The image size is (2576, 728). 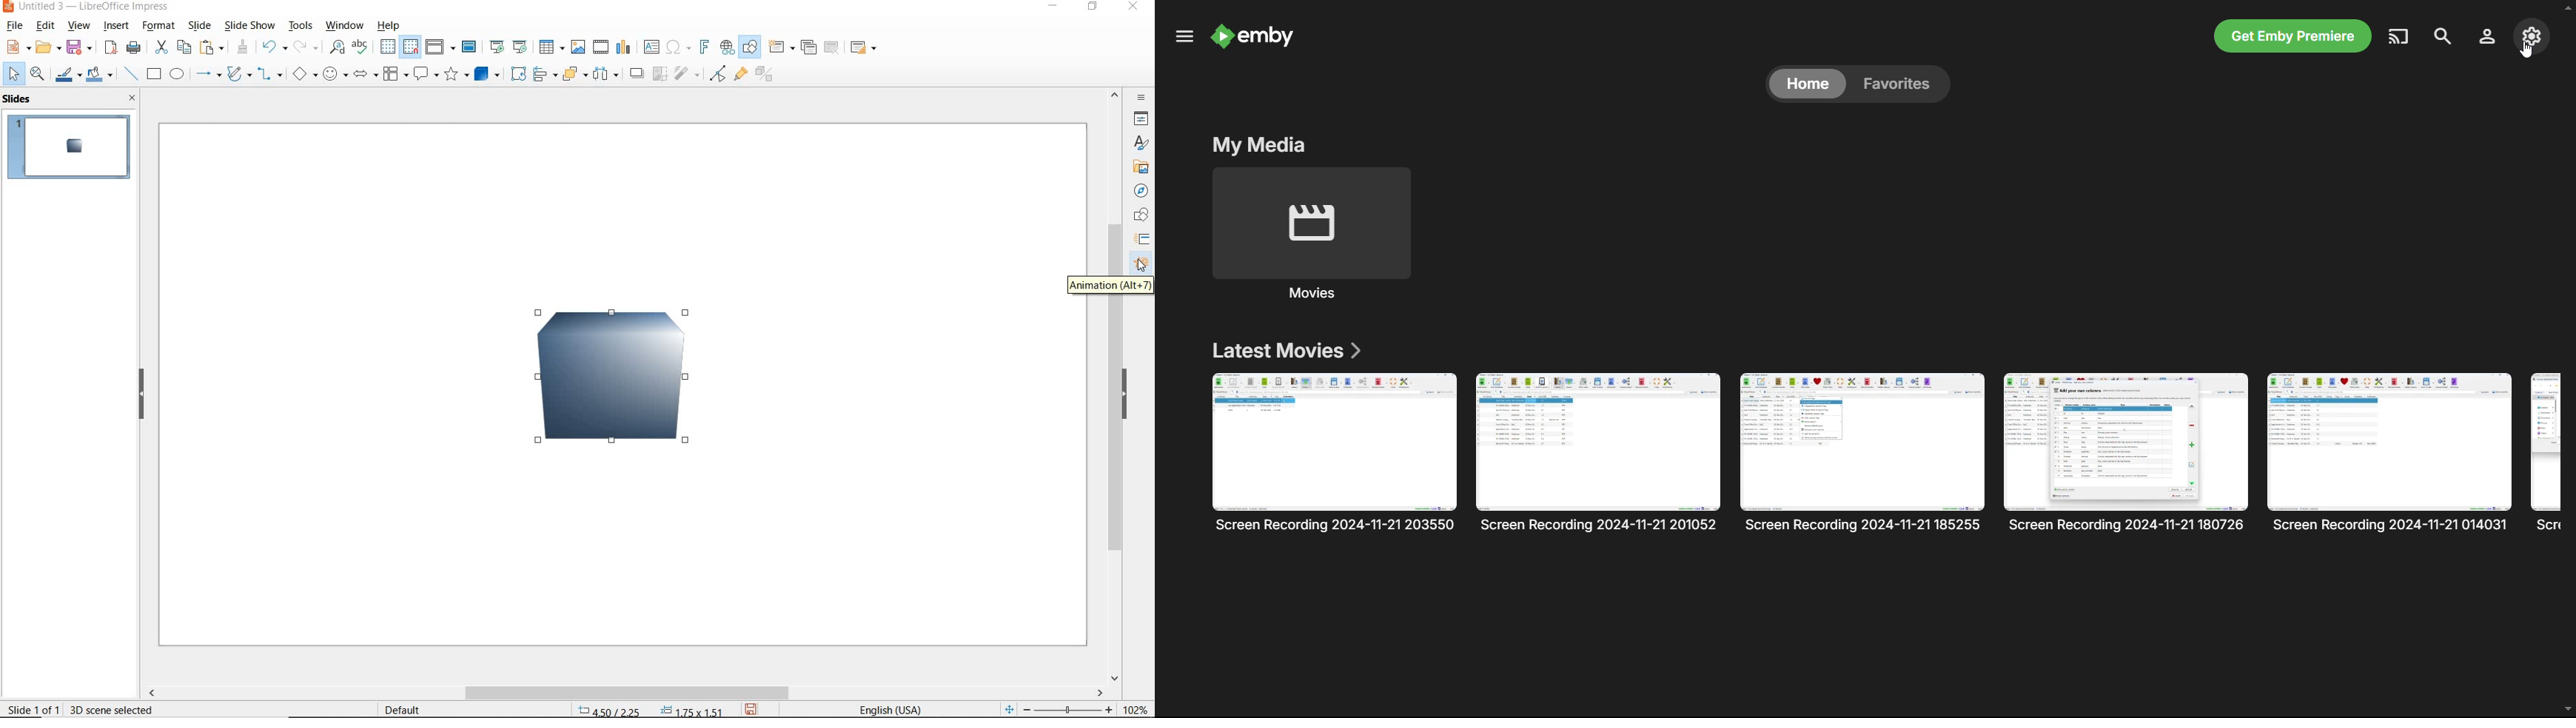 What do you see at coordinates (270, 76) in the screenshot?
I see `connectors` at bounding box center [270, 76].